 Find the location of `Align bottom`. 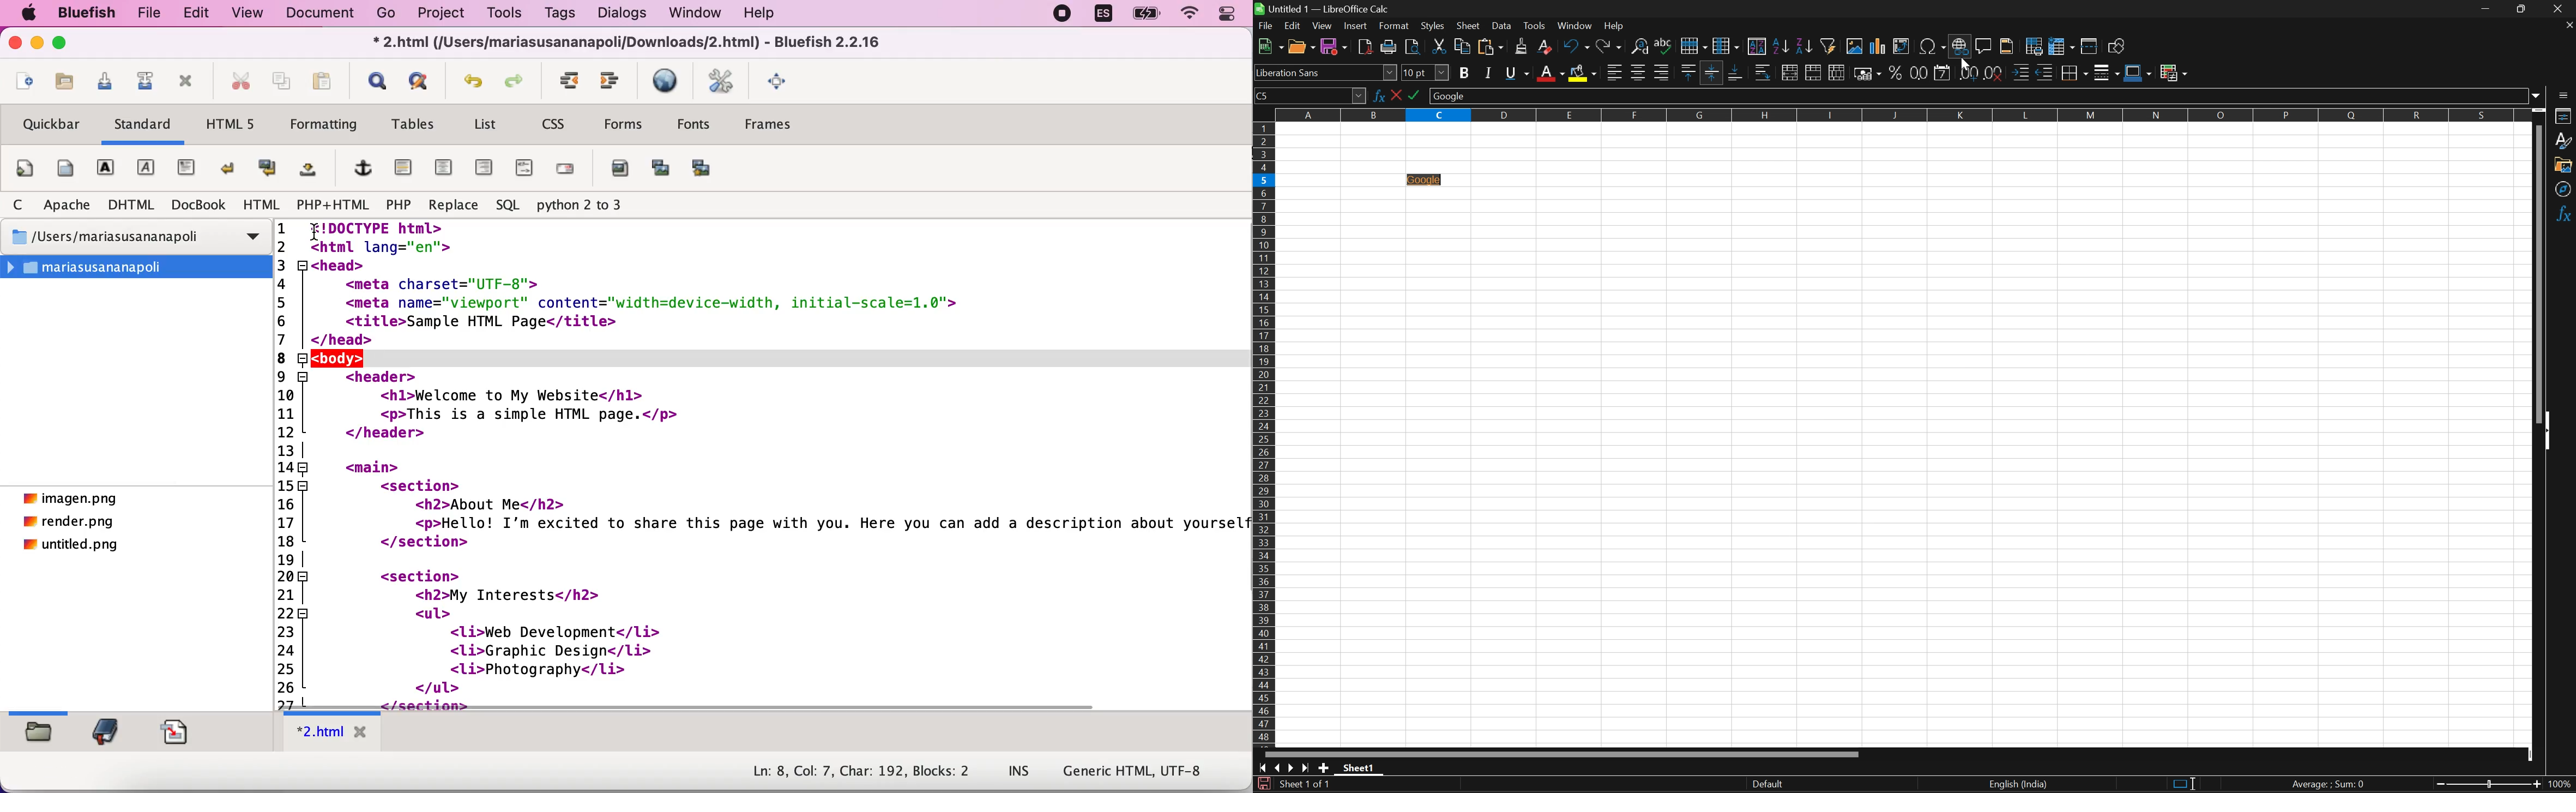

Align bottom is located at coordinates (1736, 71).